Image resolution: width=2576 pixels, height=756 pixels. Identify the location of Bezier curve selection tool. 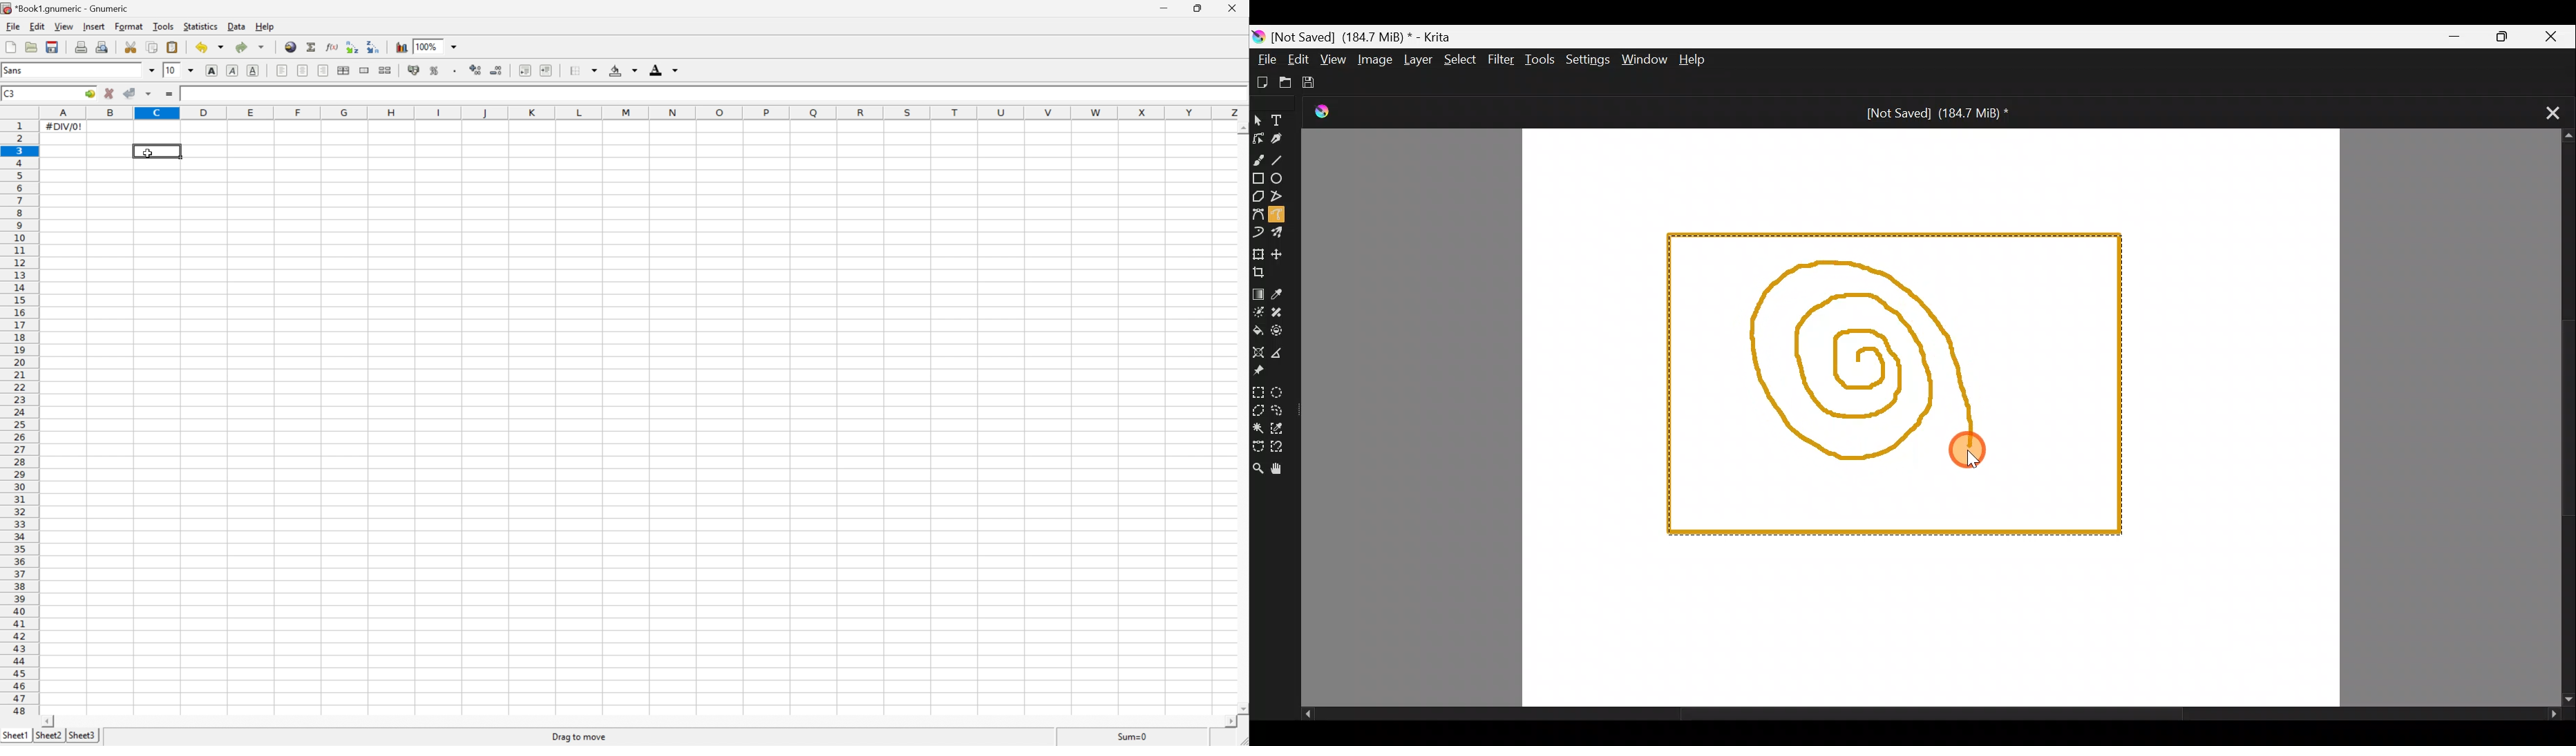
(1258, 448).